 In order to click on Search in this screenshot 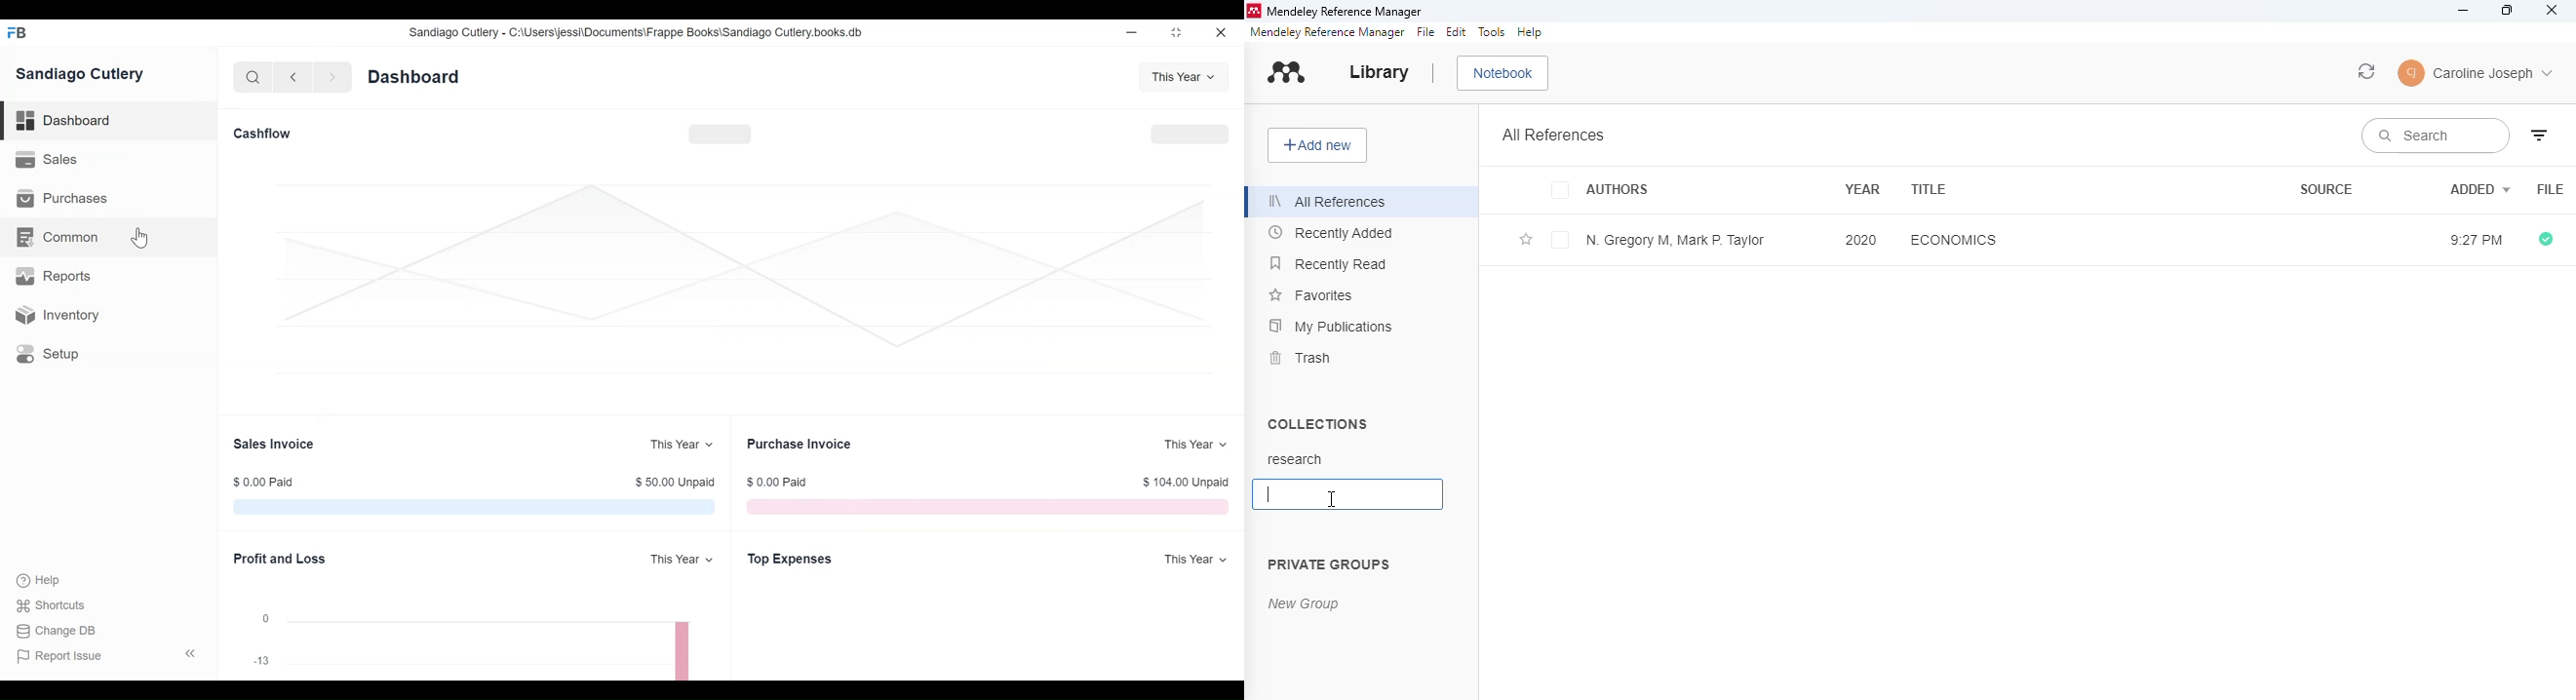, I will do `click(253, 78)`.